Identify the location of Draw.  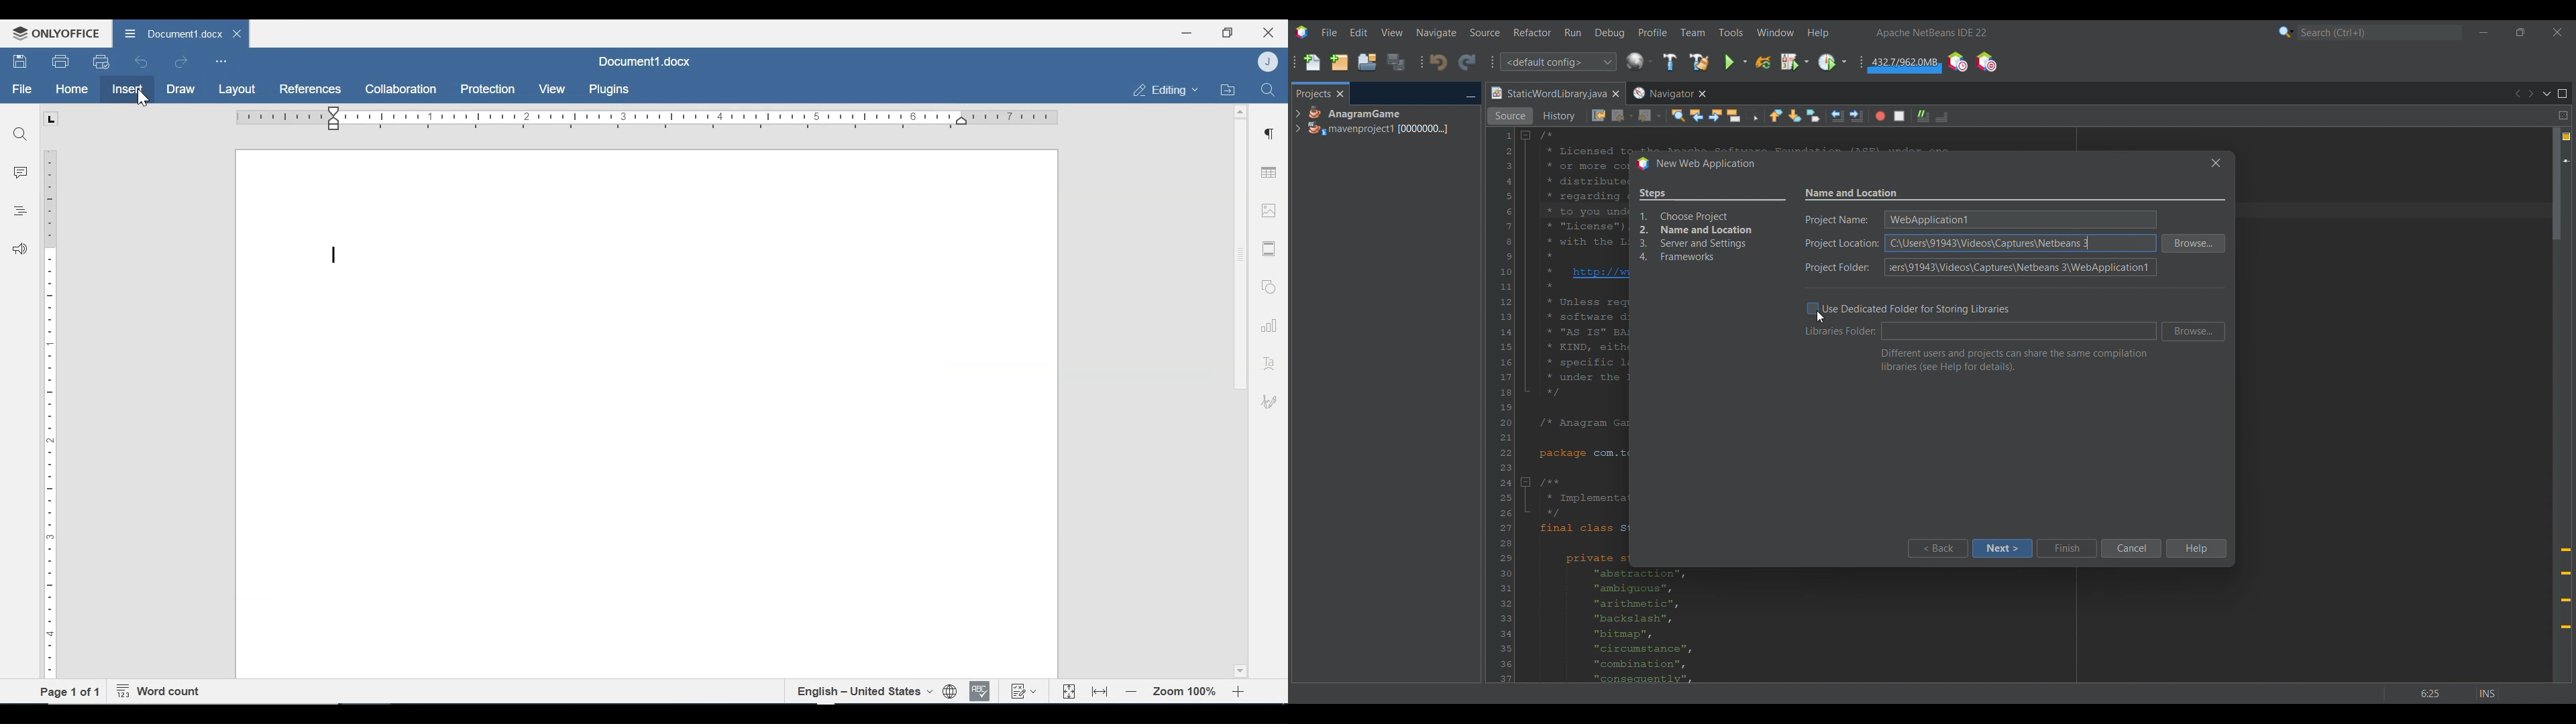
(180, 90).